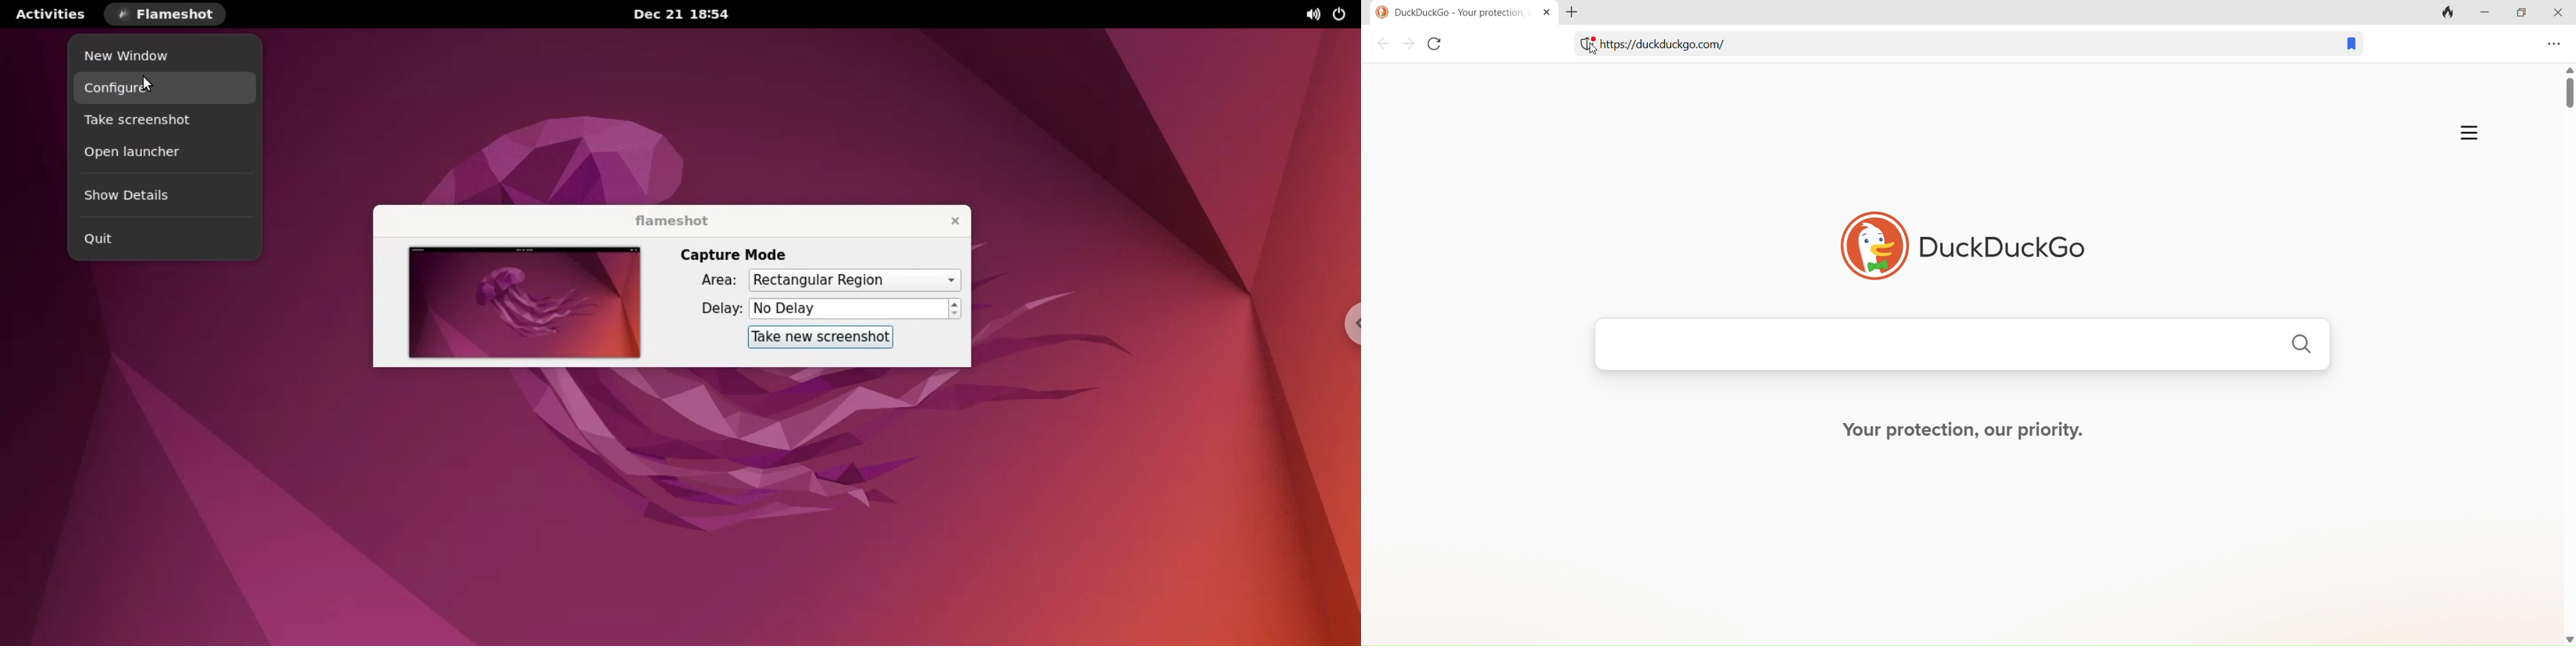 The height and width of the screenshot is (672, 2576). I want to click on DuckDuckGo , so click(1960, 240).